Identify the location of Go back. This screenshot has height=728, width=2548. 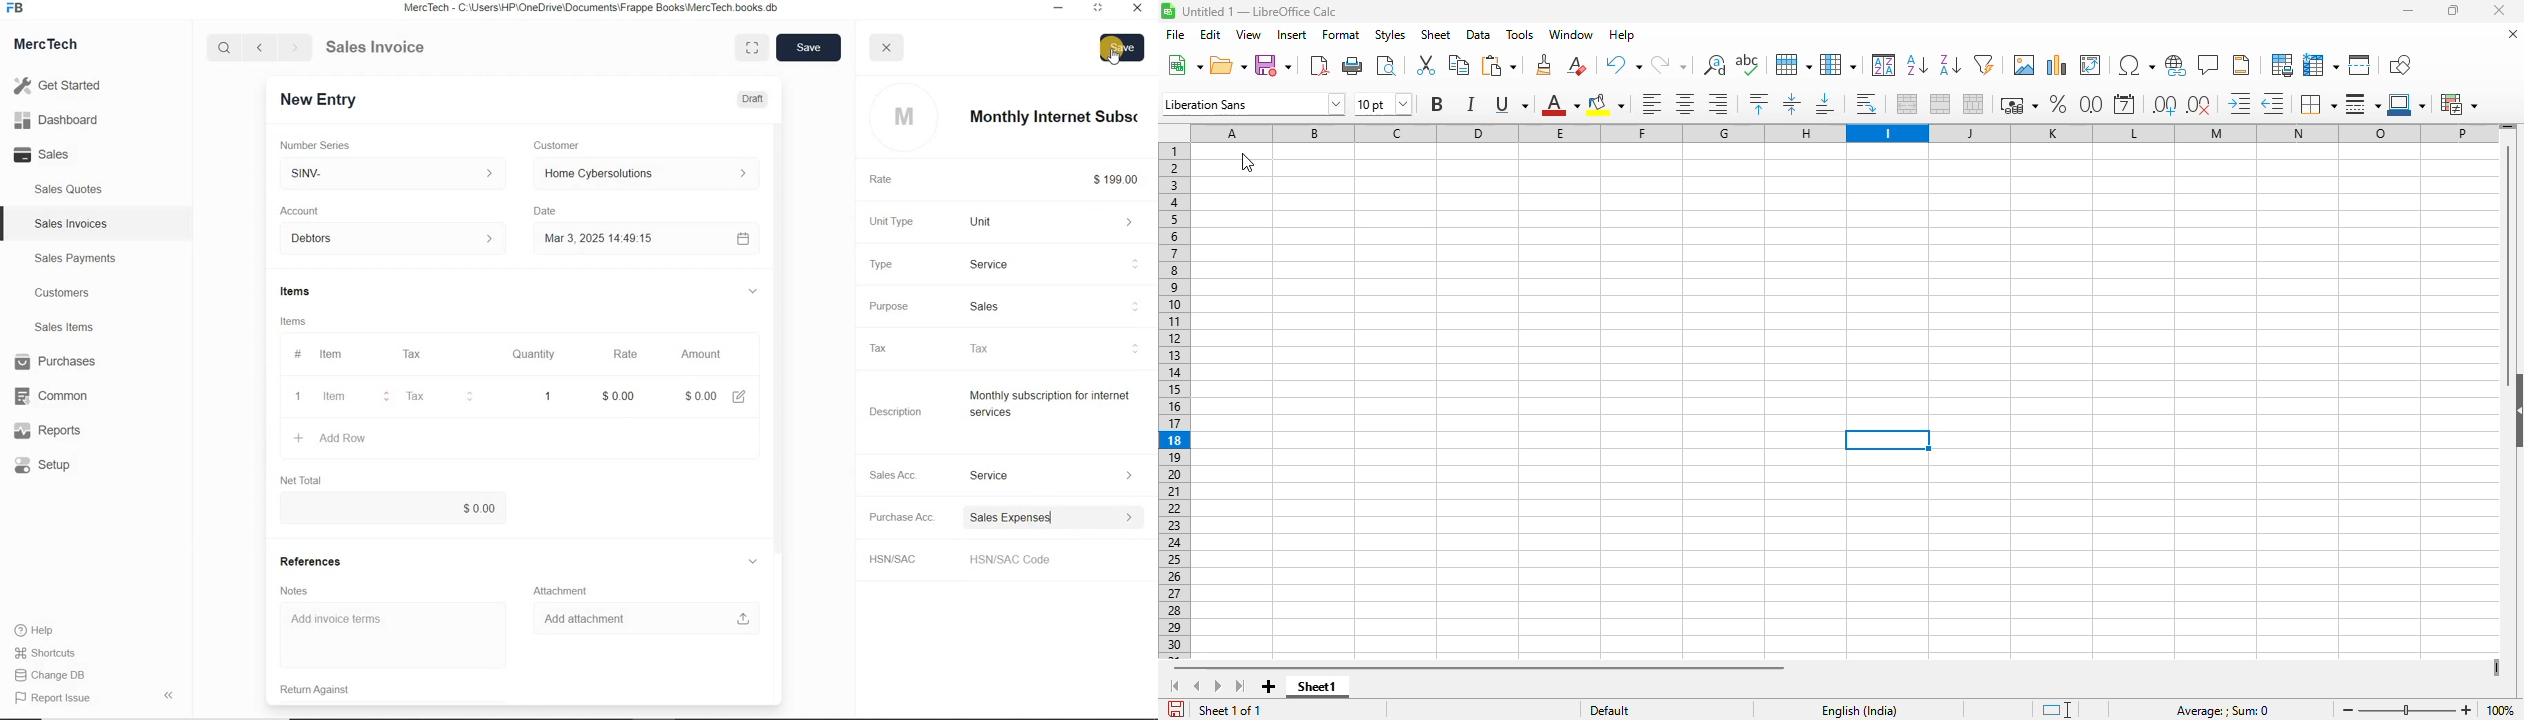
(261, 48).